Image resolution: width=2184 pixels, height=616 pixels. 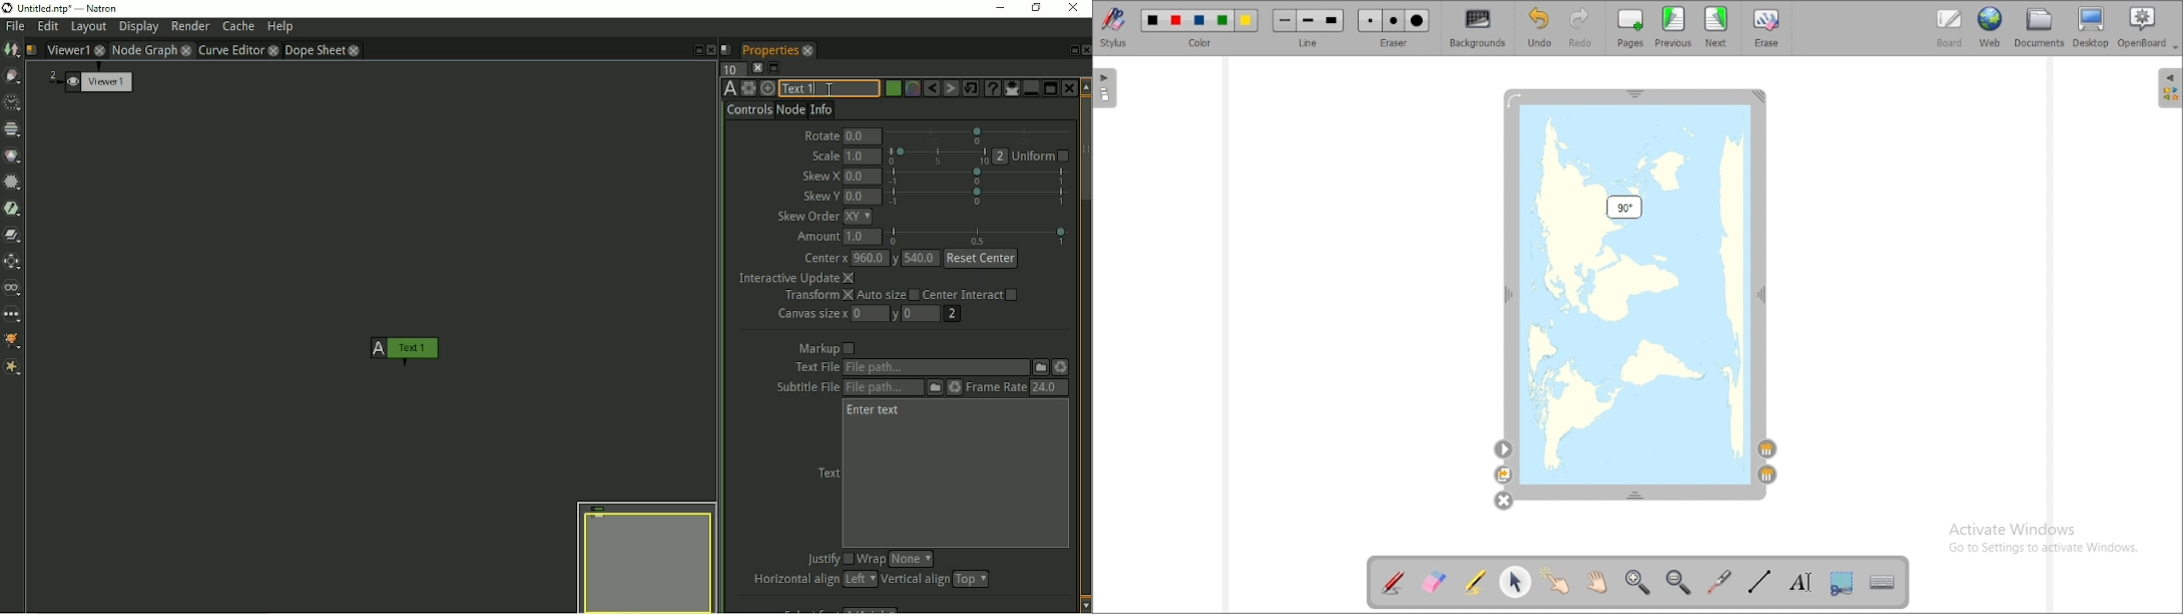 What do you see at coordinates (2091, 26) in the screenshot?
I see `desktop` at bounding box center [2091, 26].